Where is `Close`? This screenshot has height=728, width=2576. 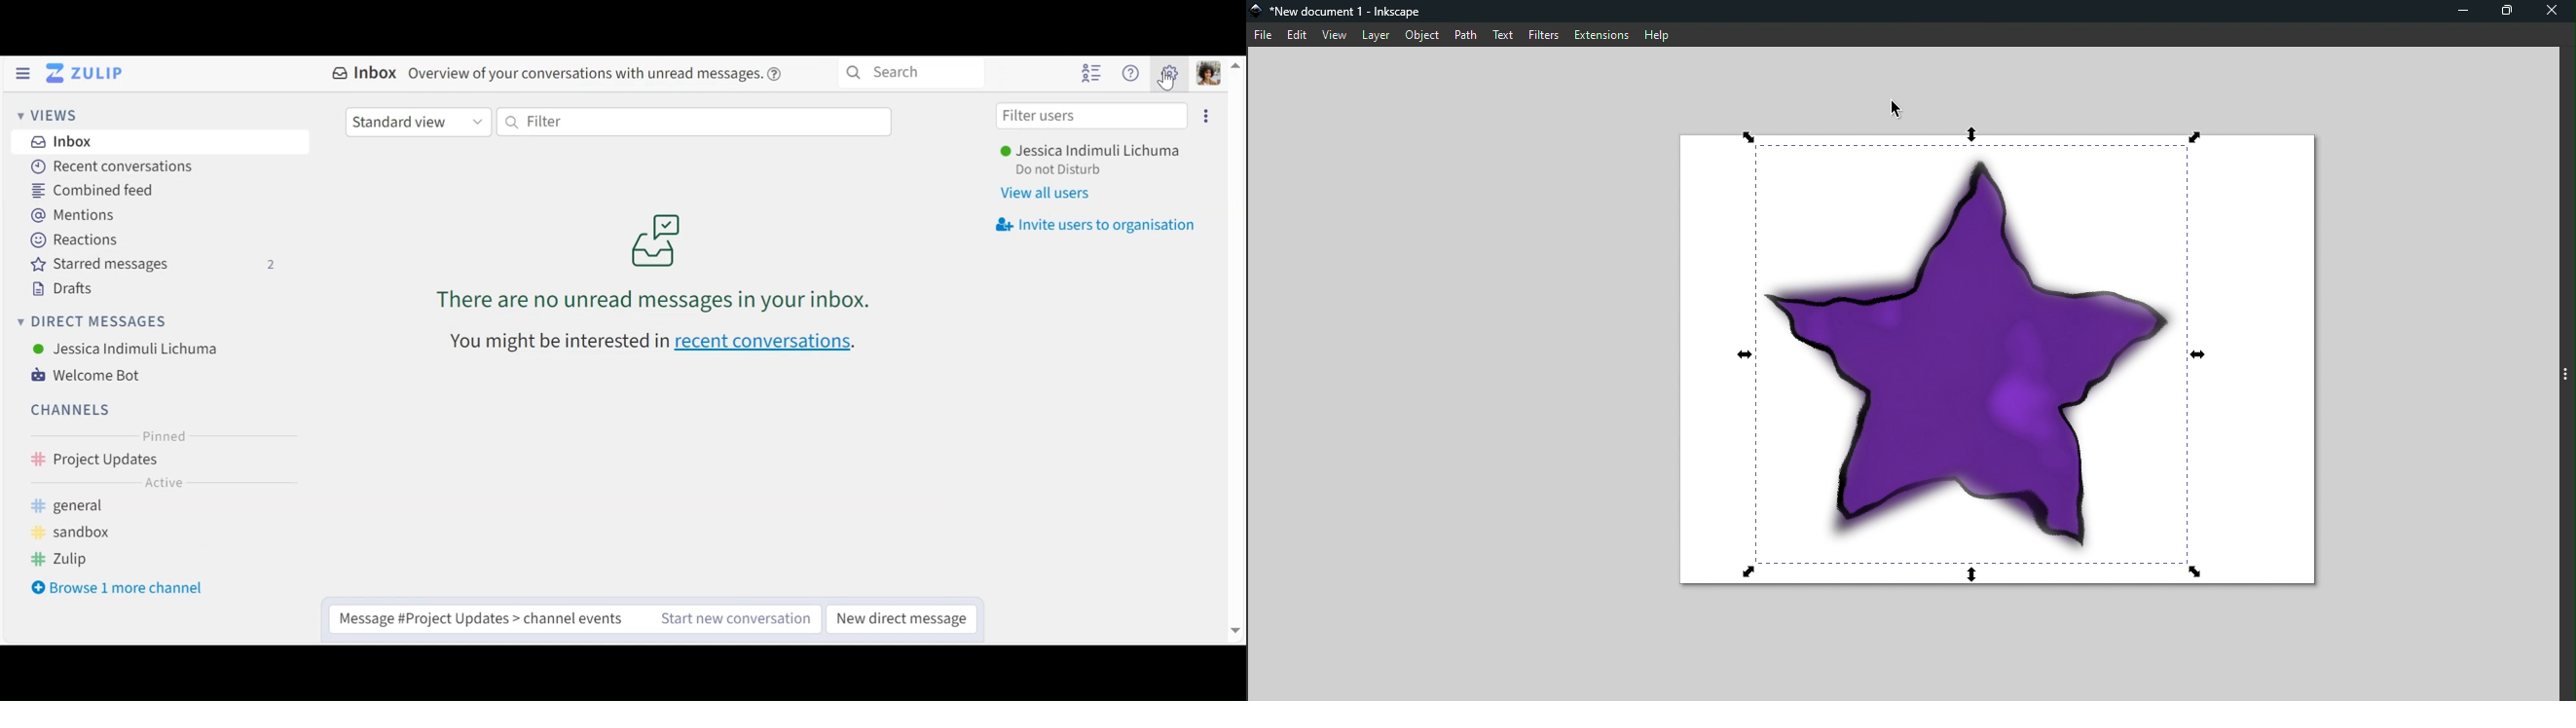 Close is located at coordinates (2551, 11).